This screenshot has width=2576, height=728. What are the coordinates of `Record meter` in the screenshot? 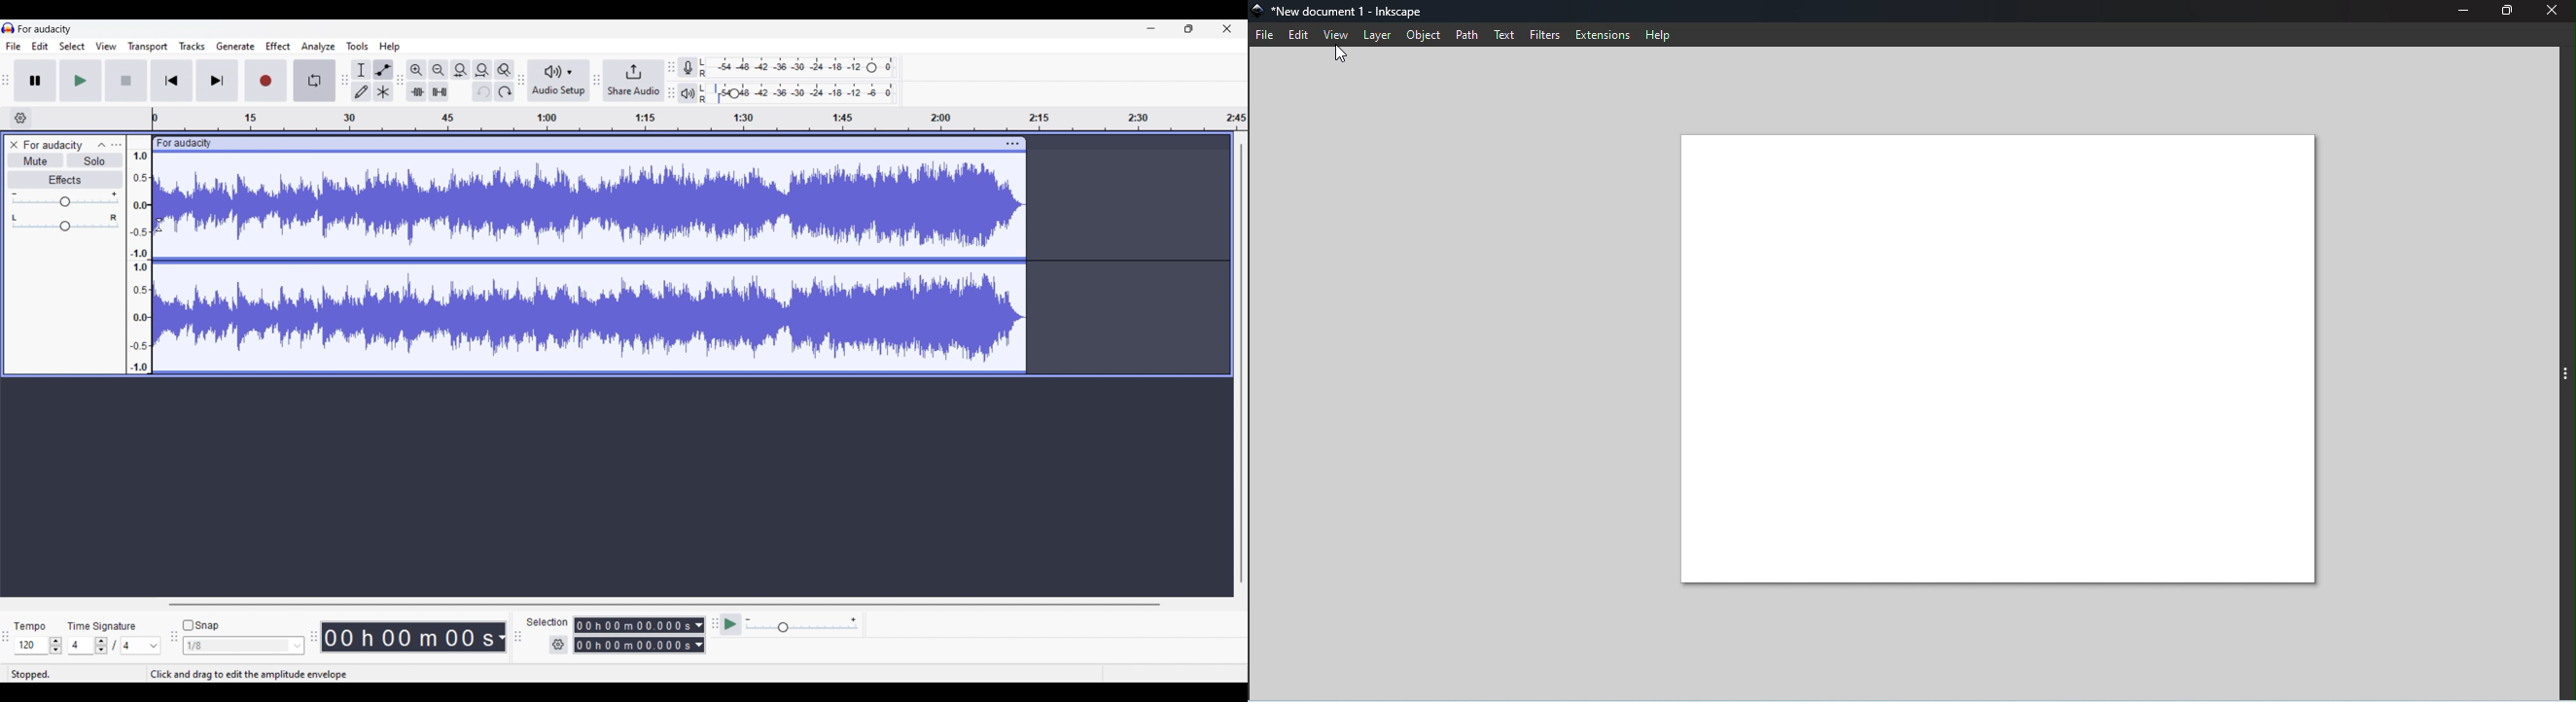 It's located at (687, 67).